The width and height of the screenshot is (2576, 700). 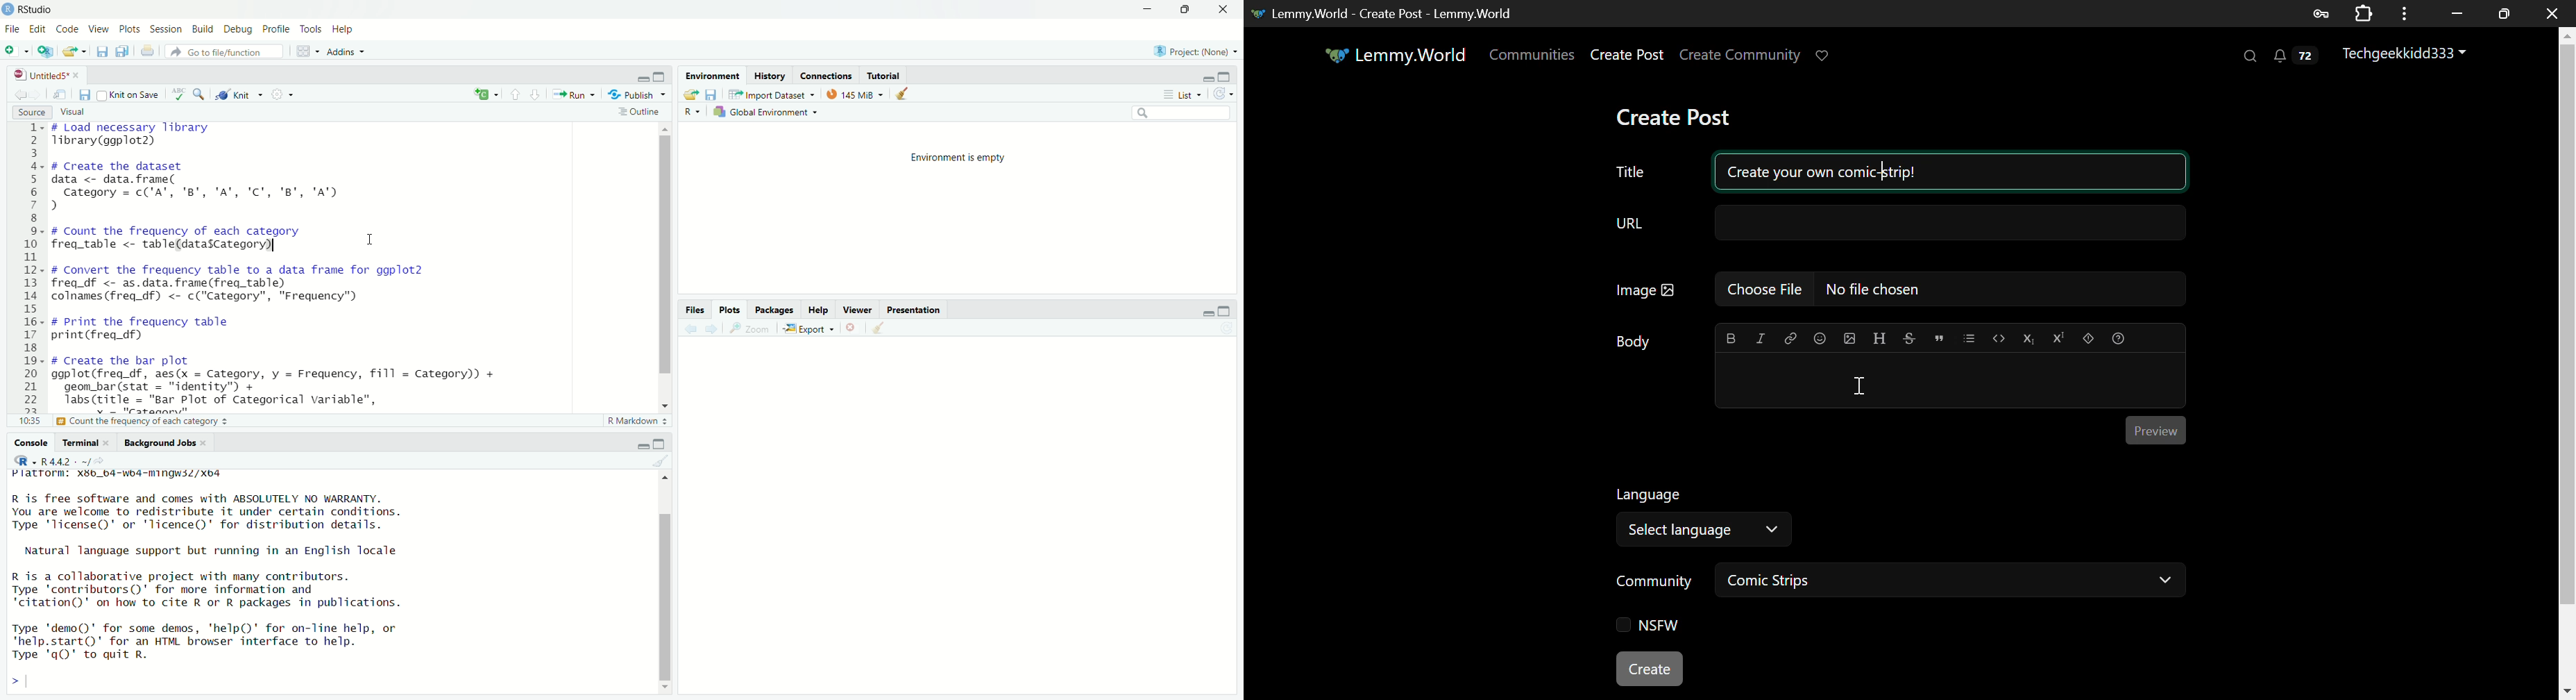 What do you see at coordinates (916, 310) in the screenshot?
I see `presentation` at bounding box center [916, 310].